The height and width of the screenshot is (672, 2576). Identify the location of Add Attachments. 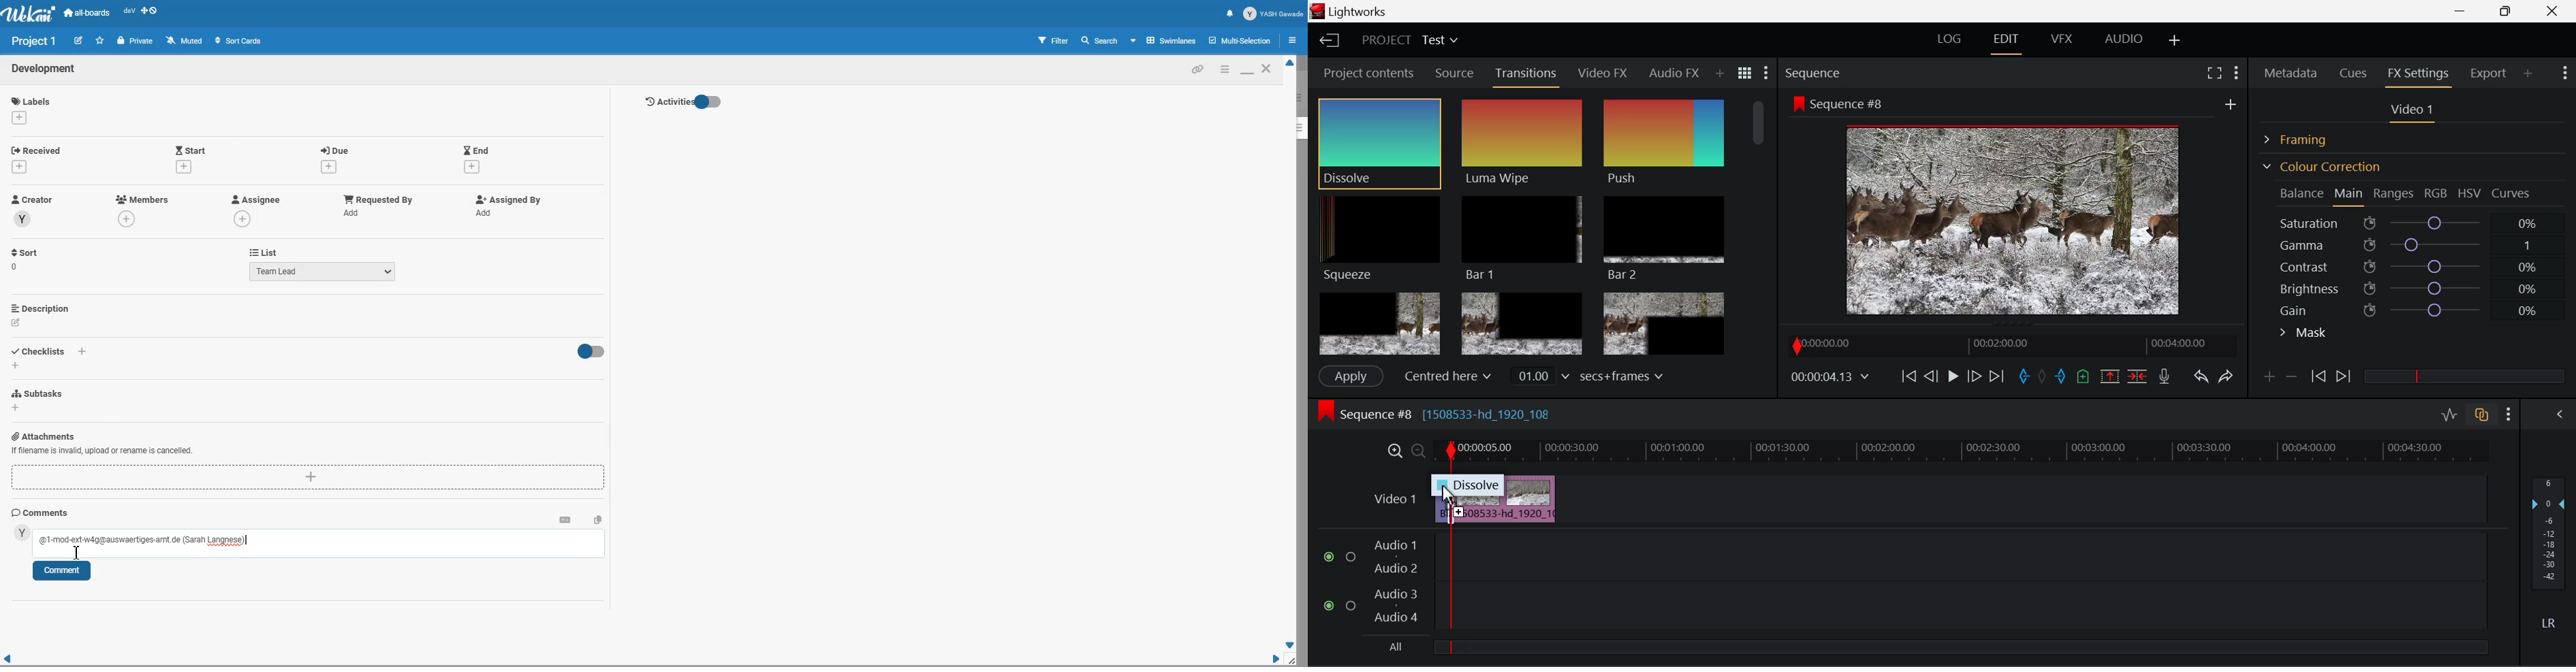
(309, 478).